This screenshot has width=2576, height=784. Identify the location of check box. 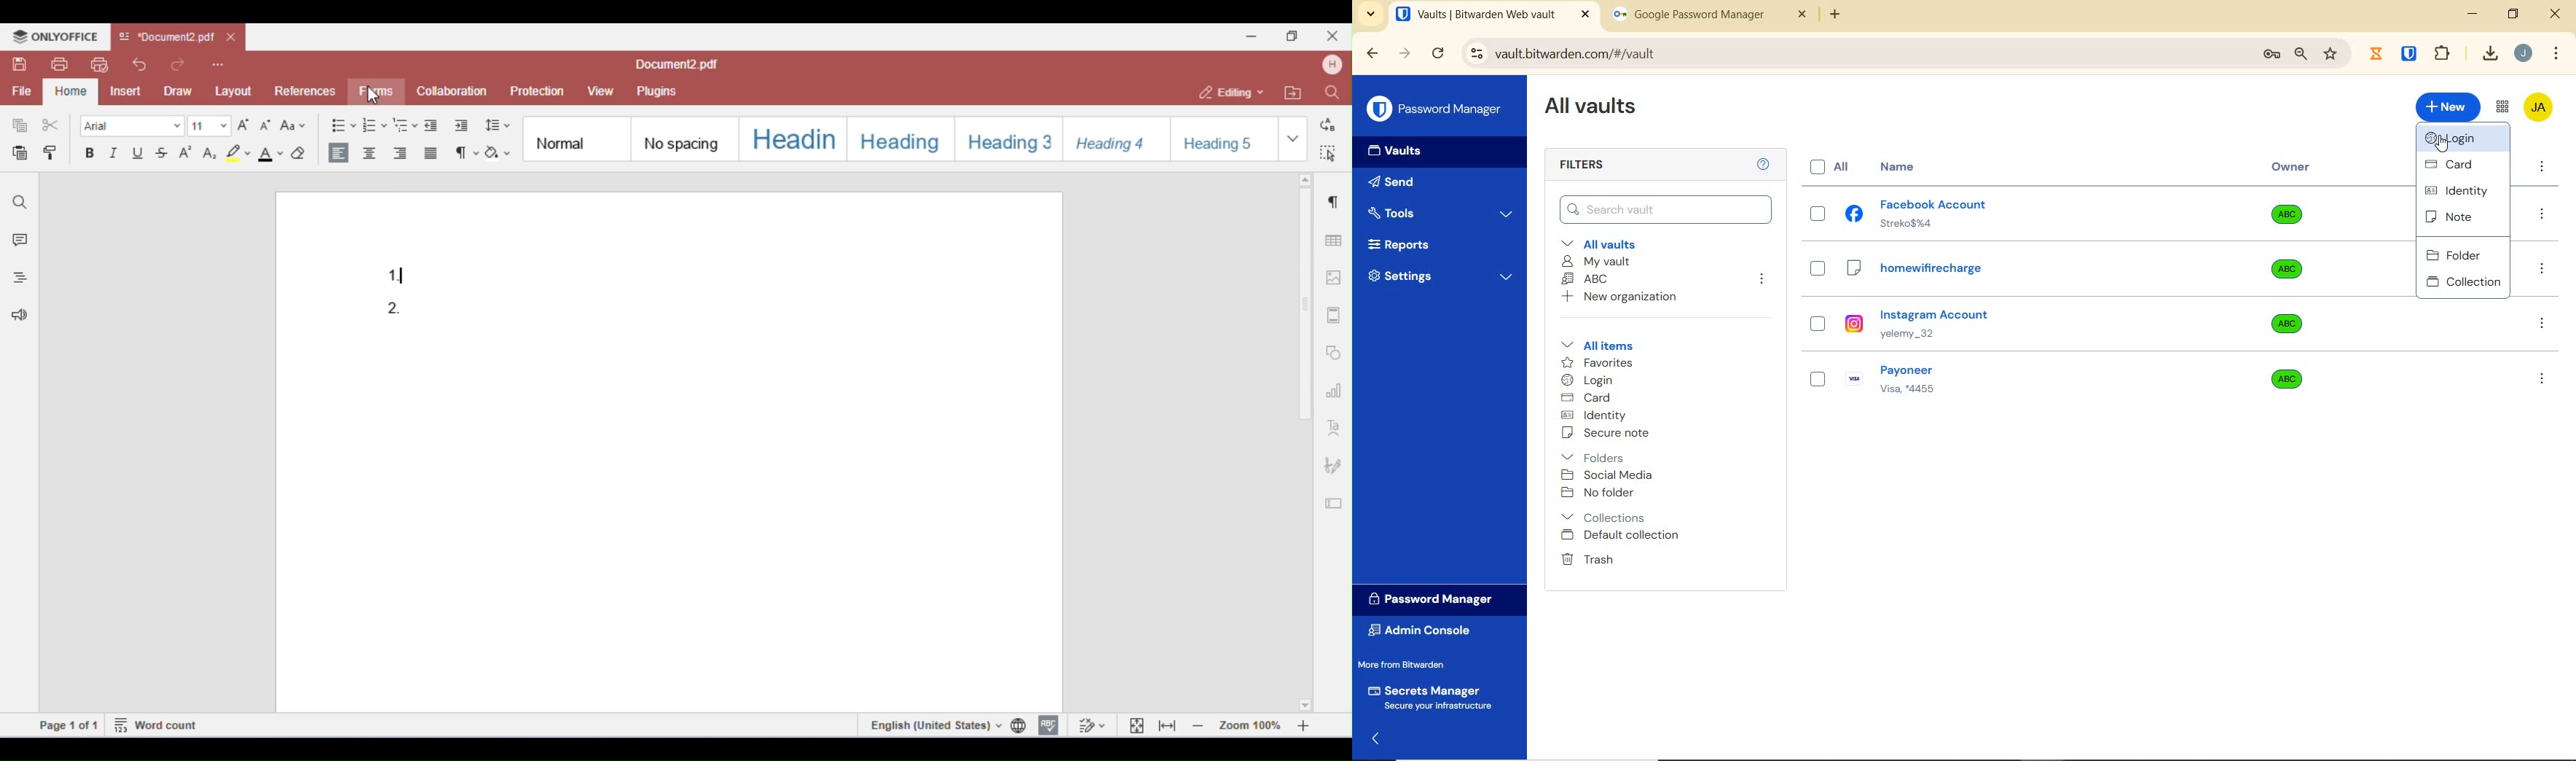
(1815, 216).